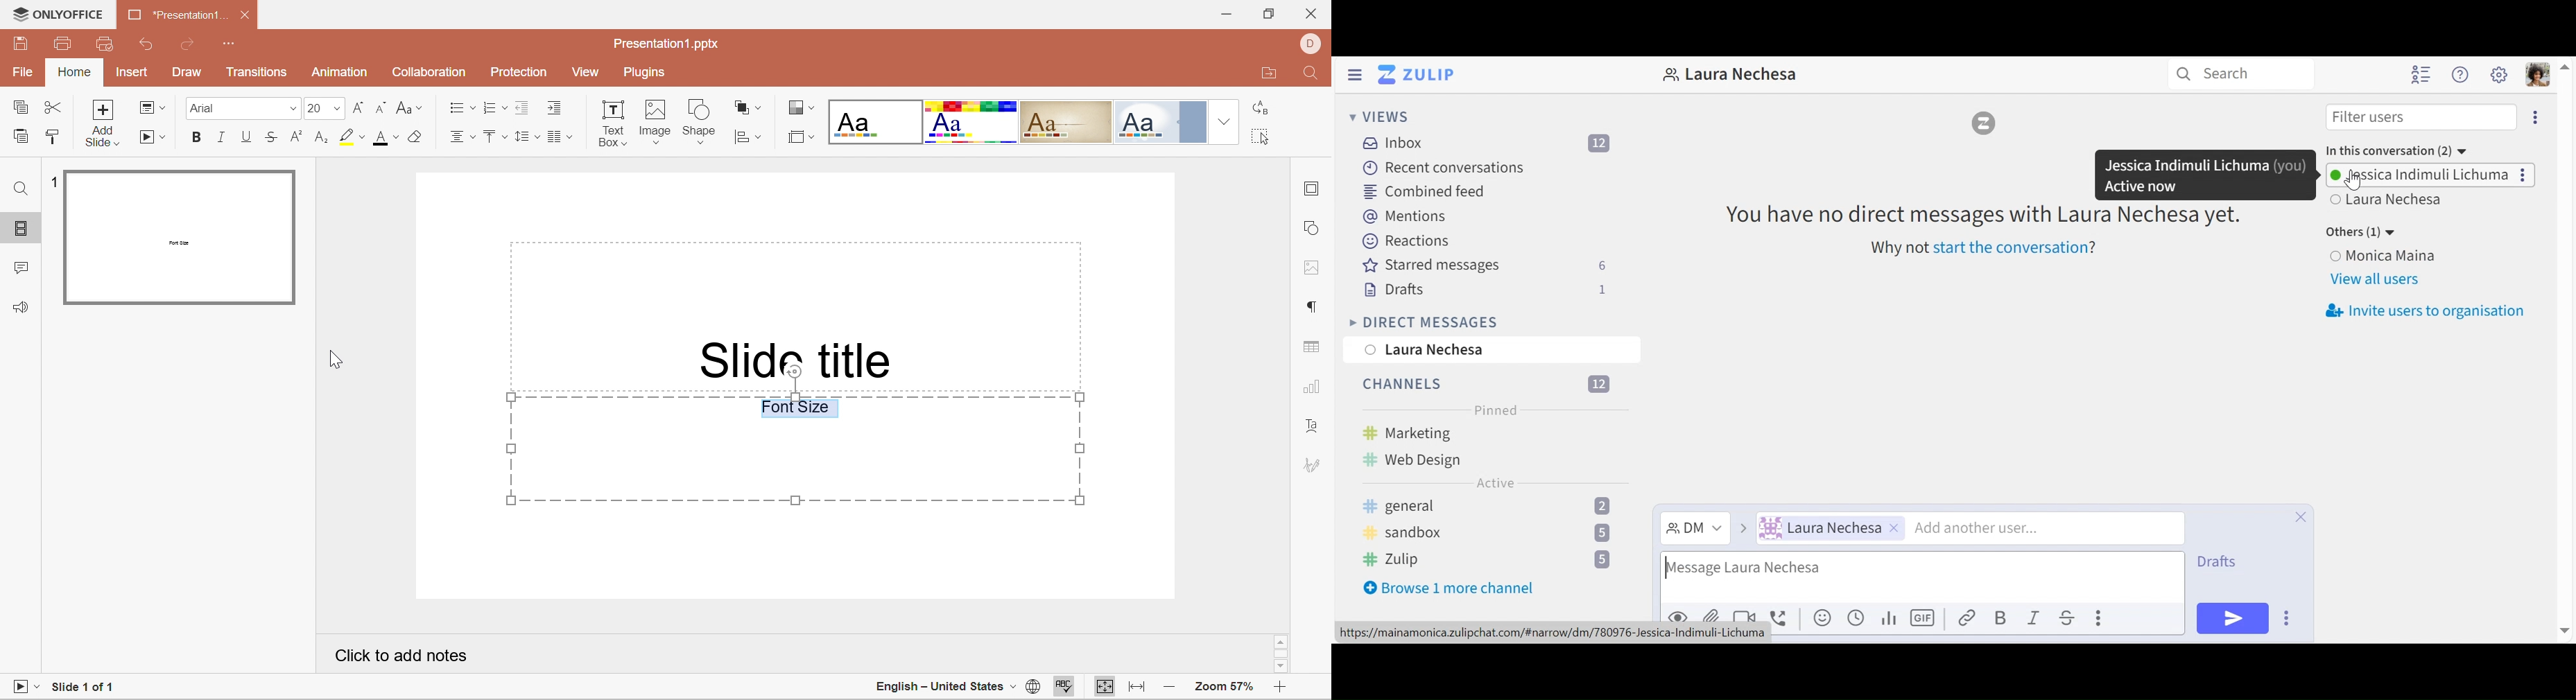  I want to click on Home, so click(73, 73).